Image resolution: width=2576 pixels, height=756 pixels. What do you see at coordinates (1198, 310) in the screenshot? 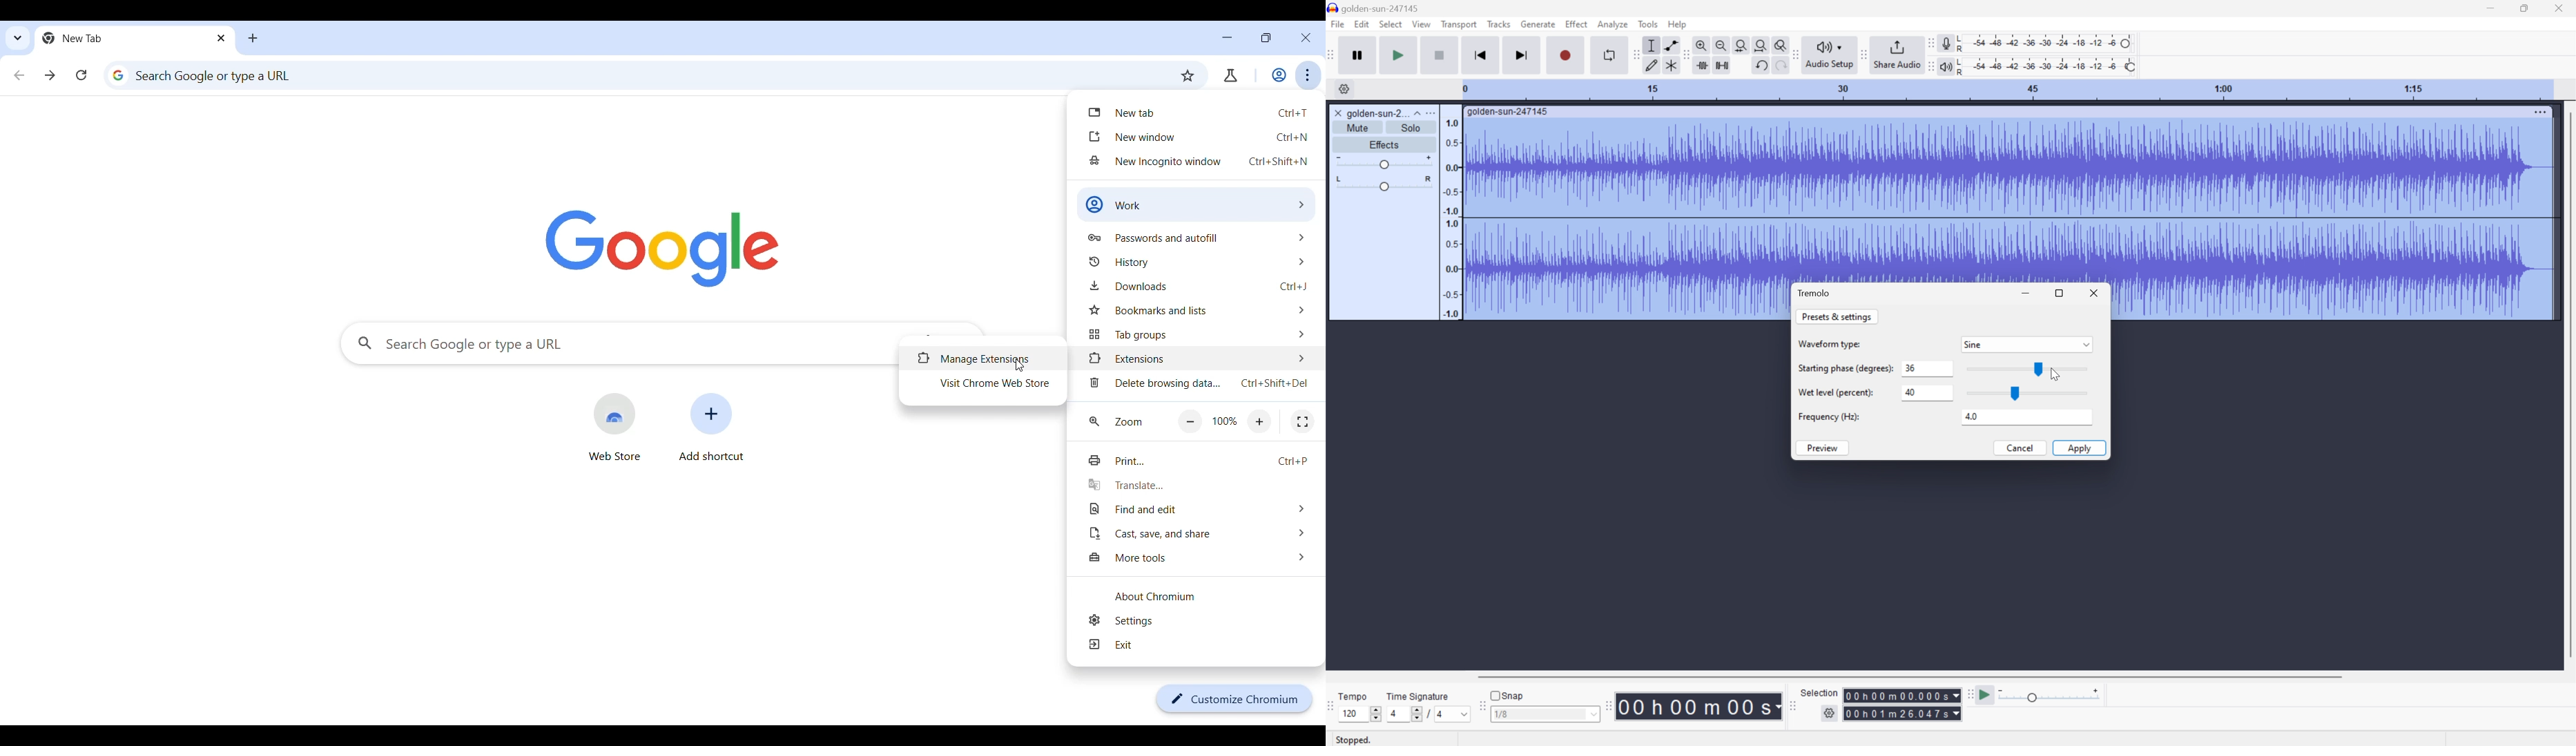
I see `Bookmark and list options` at bounding box center [1198, 310].